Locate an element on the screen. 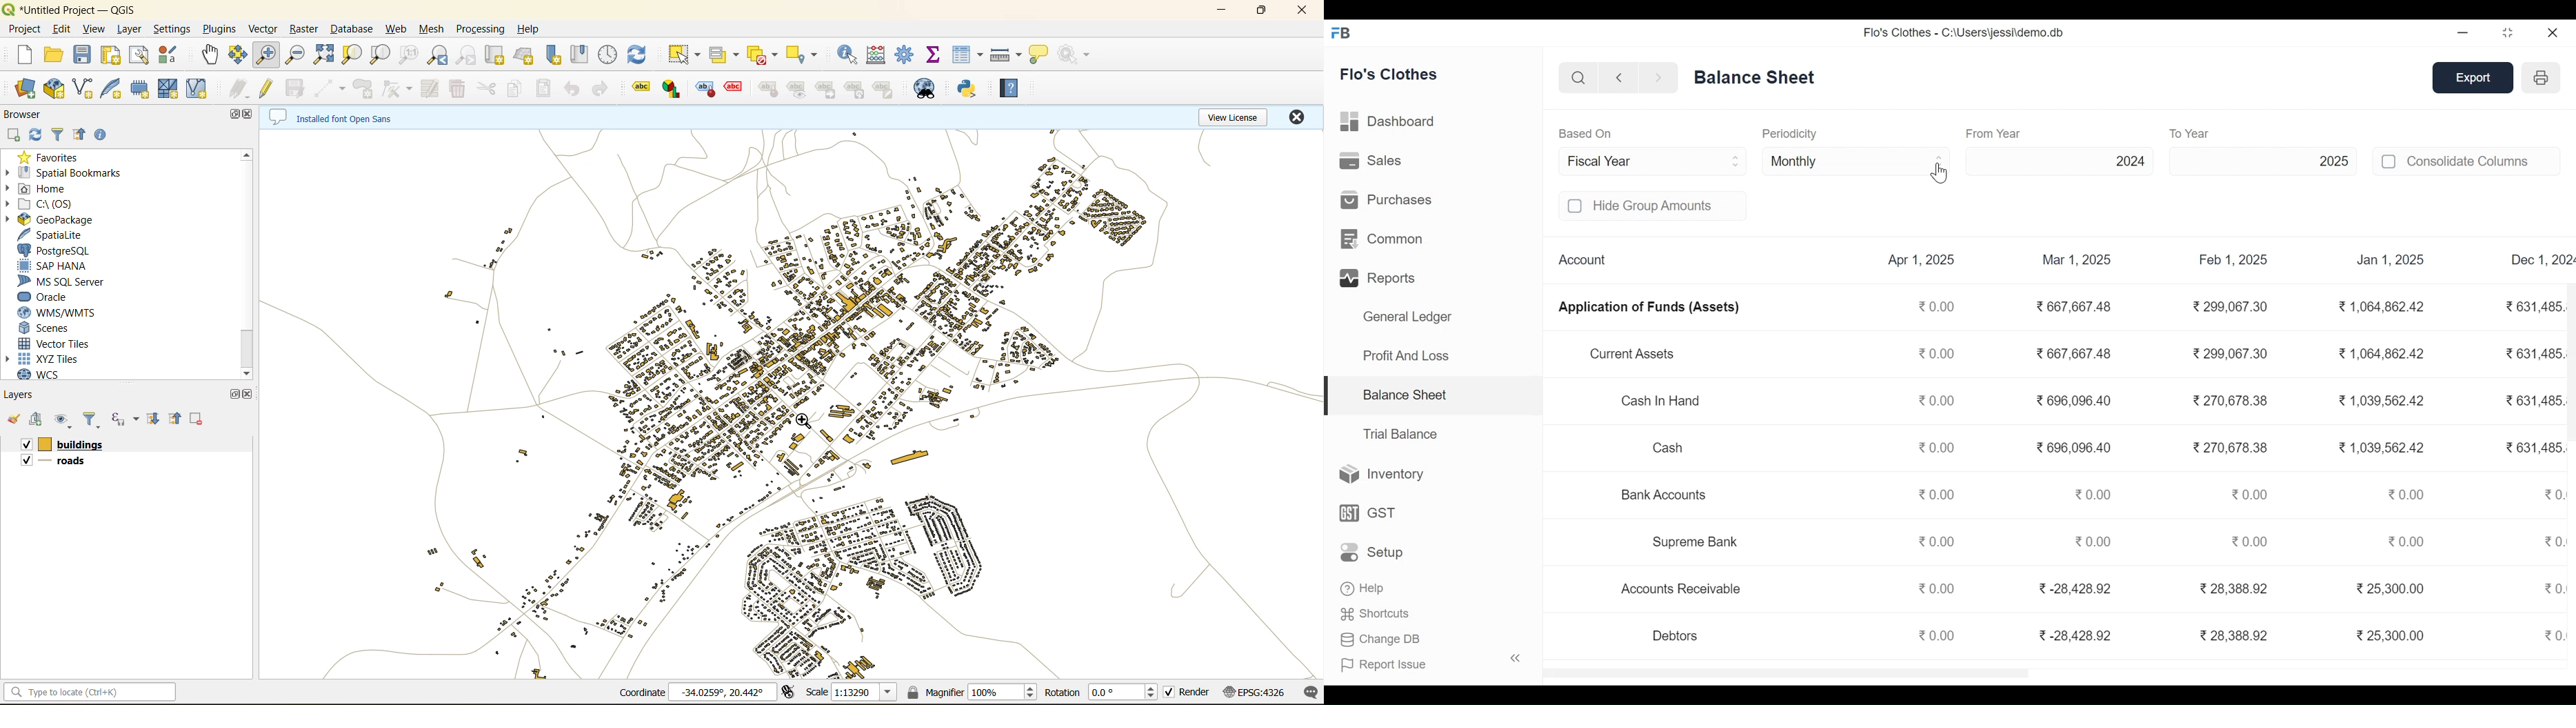 The image size is (2576, 728). common is located at coordinates (1385, 240).